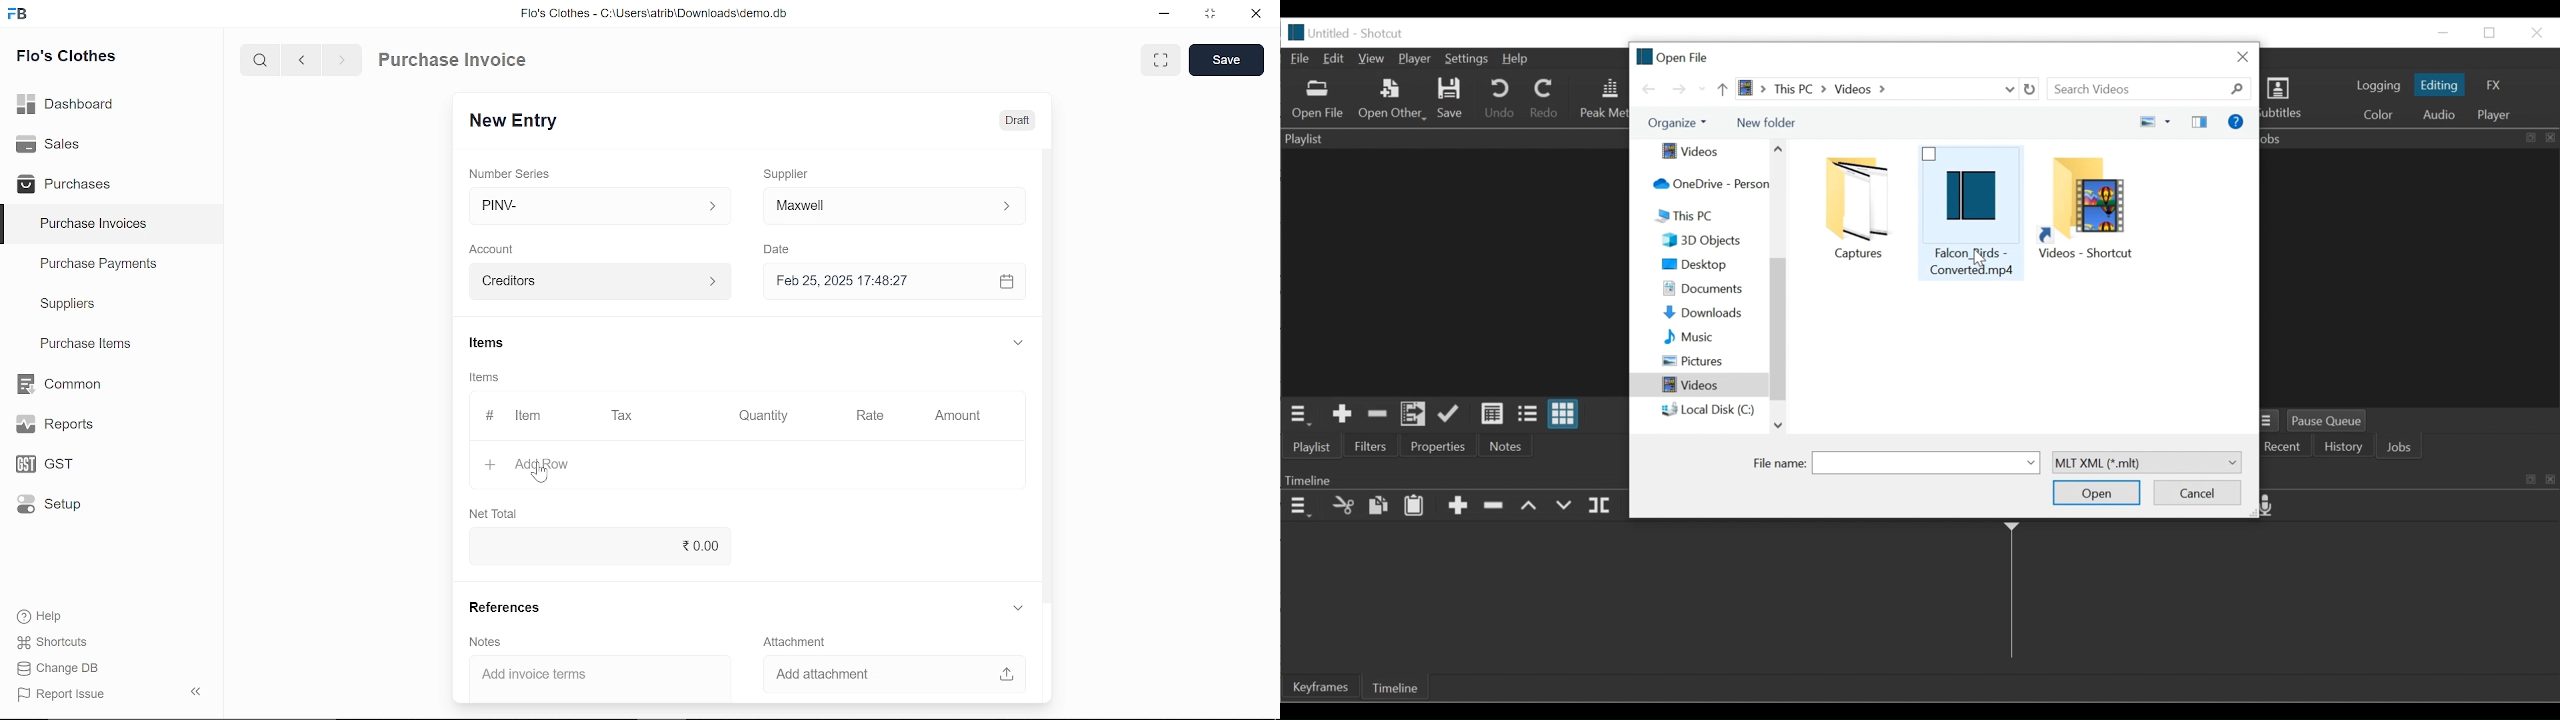 Image resolution: width=2576 pixels, height=728 pixels. I want to click on Account, so click(498, 247).